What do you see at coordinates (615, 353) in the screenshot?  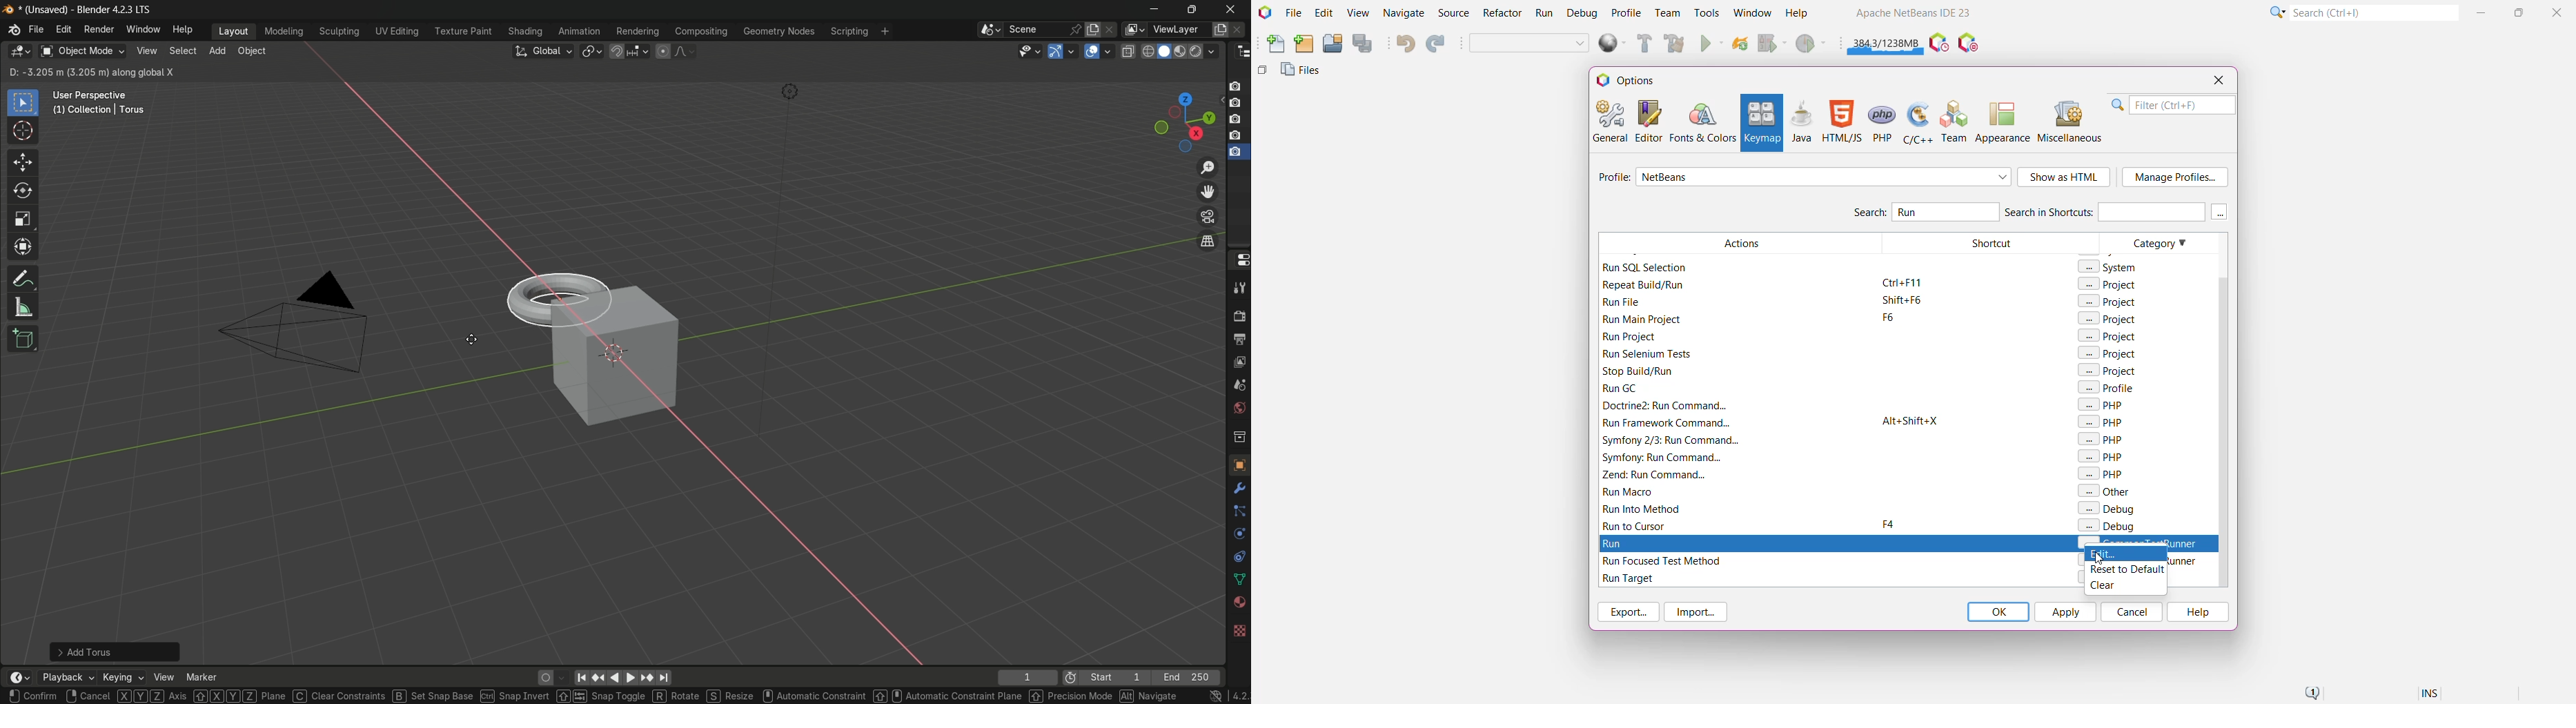 I see `Center point of view` at bounding box center [615, 353].